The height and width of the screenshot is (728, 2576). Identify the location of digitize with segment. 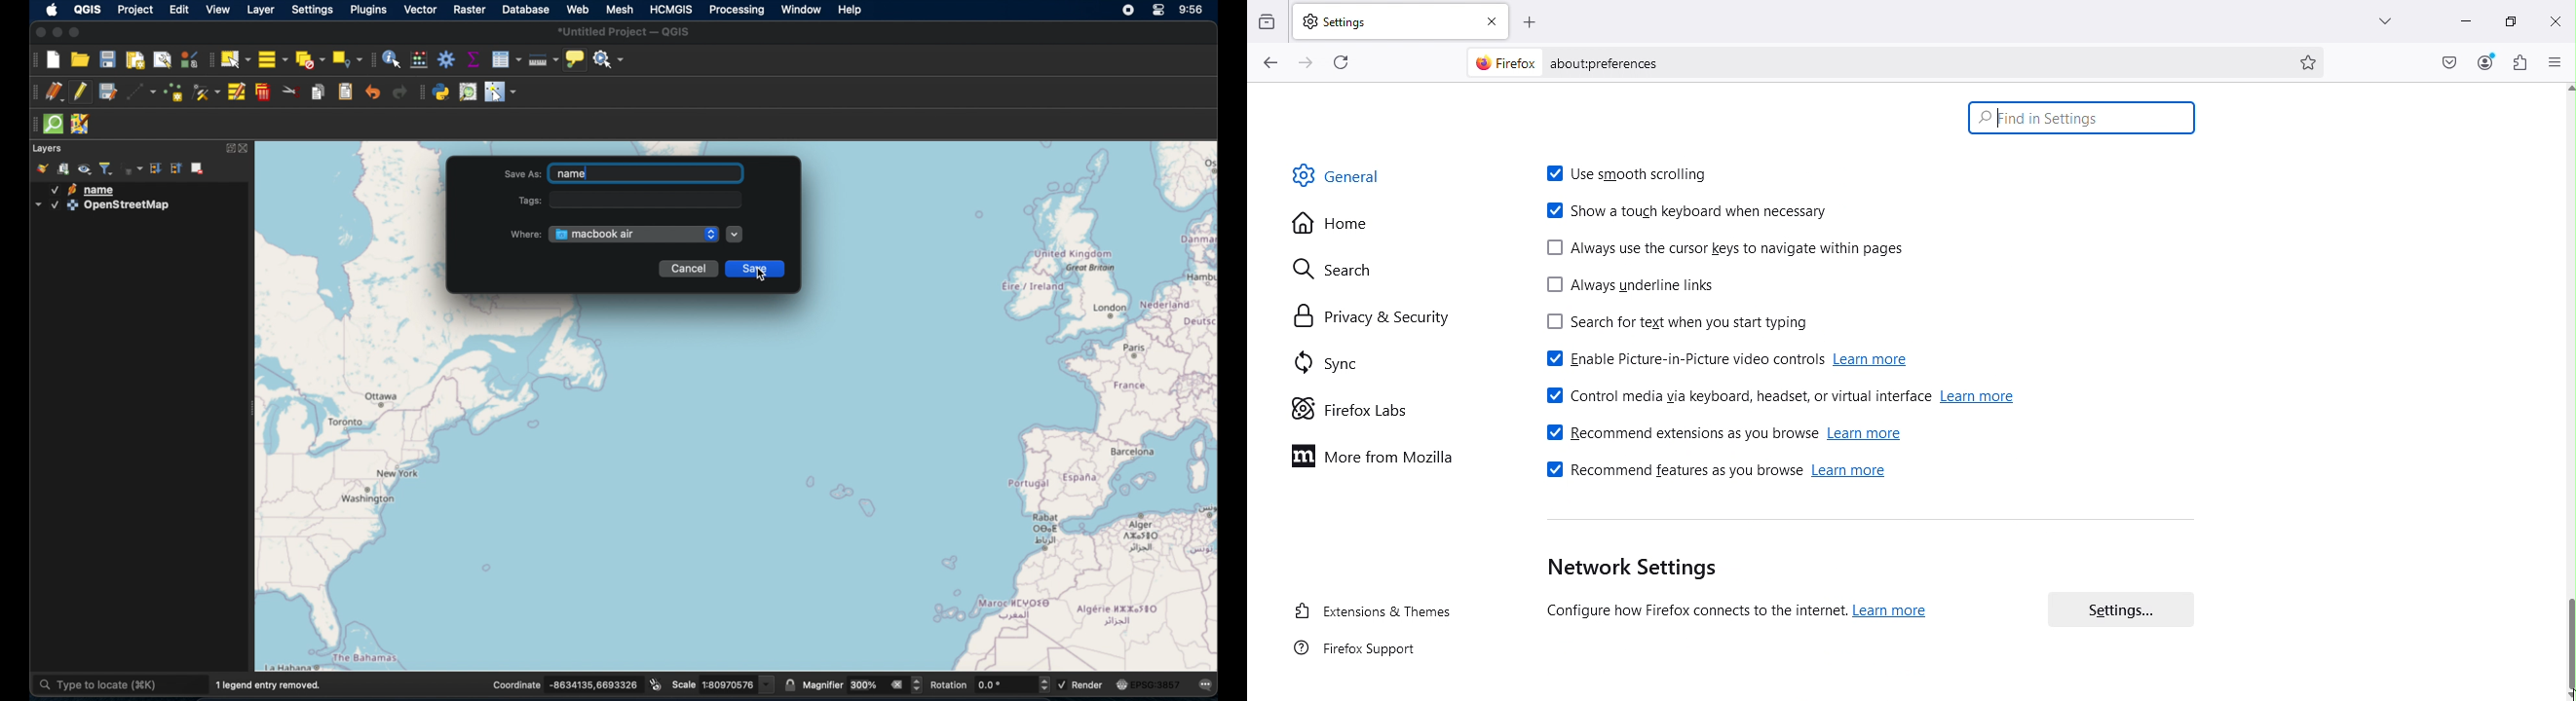
(142, 93).